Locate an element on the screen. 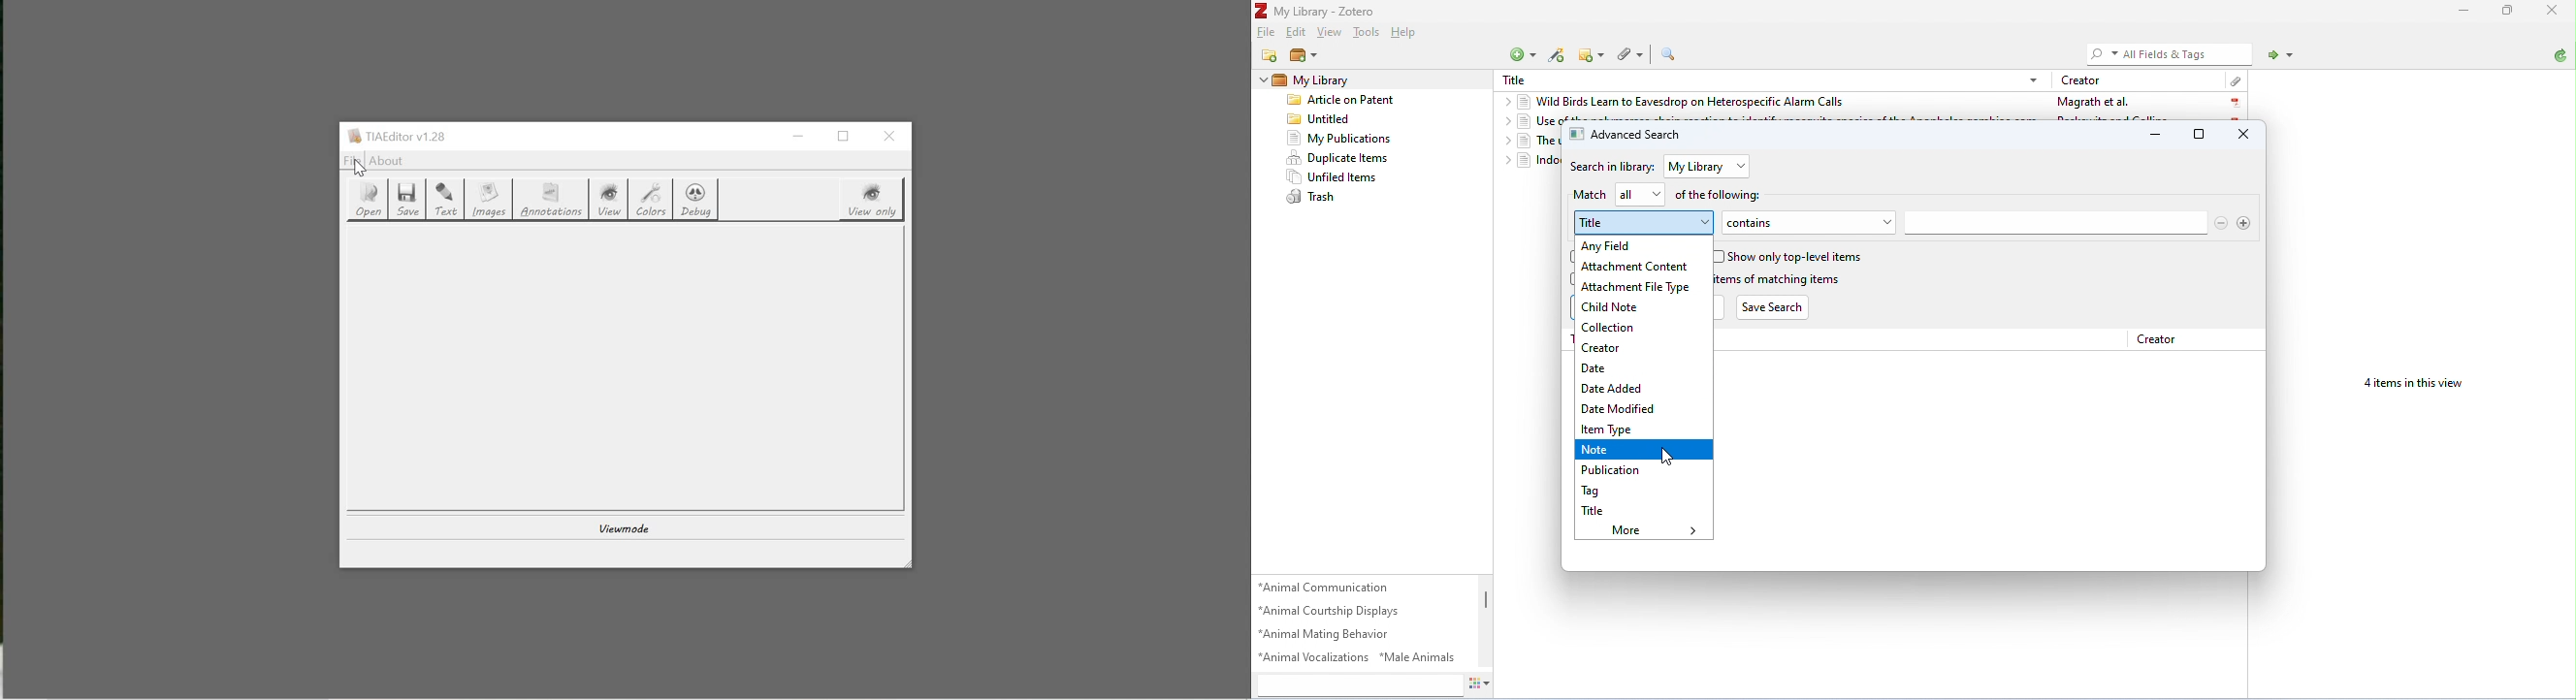  date is located at coordinates (1597, 369).